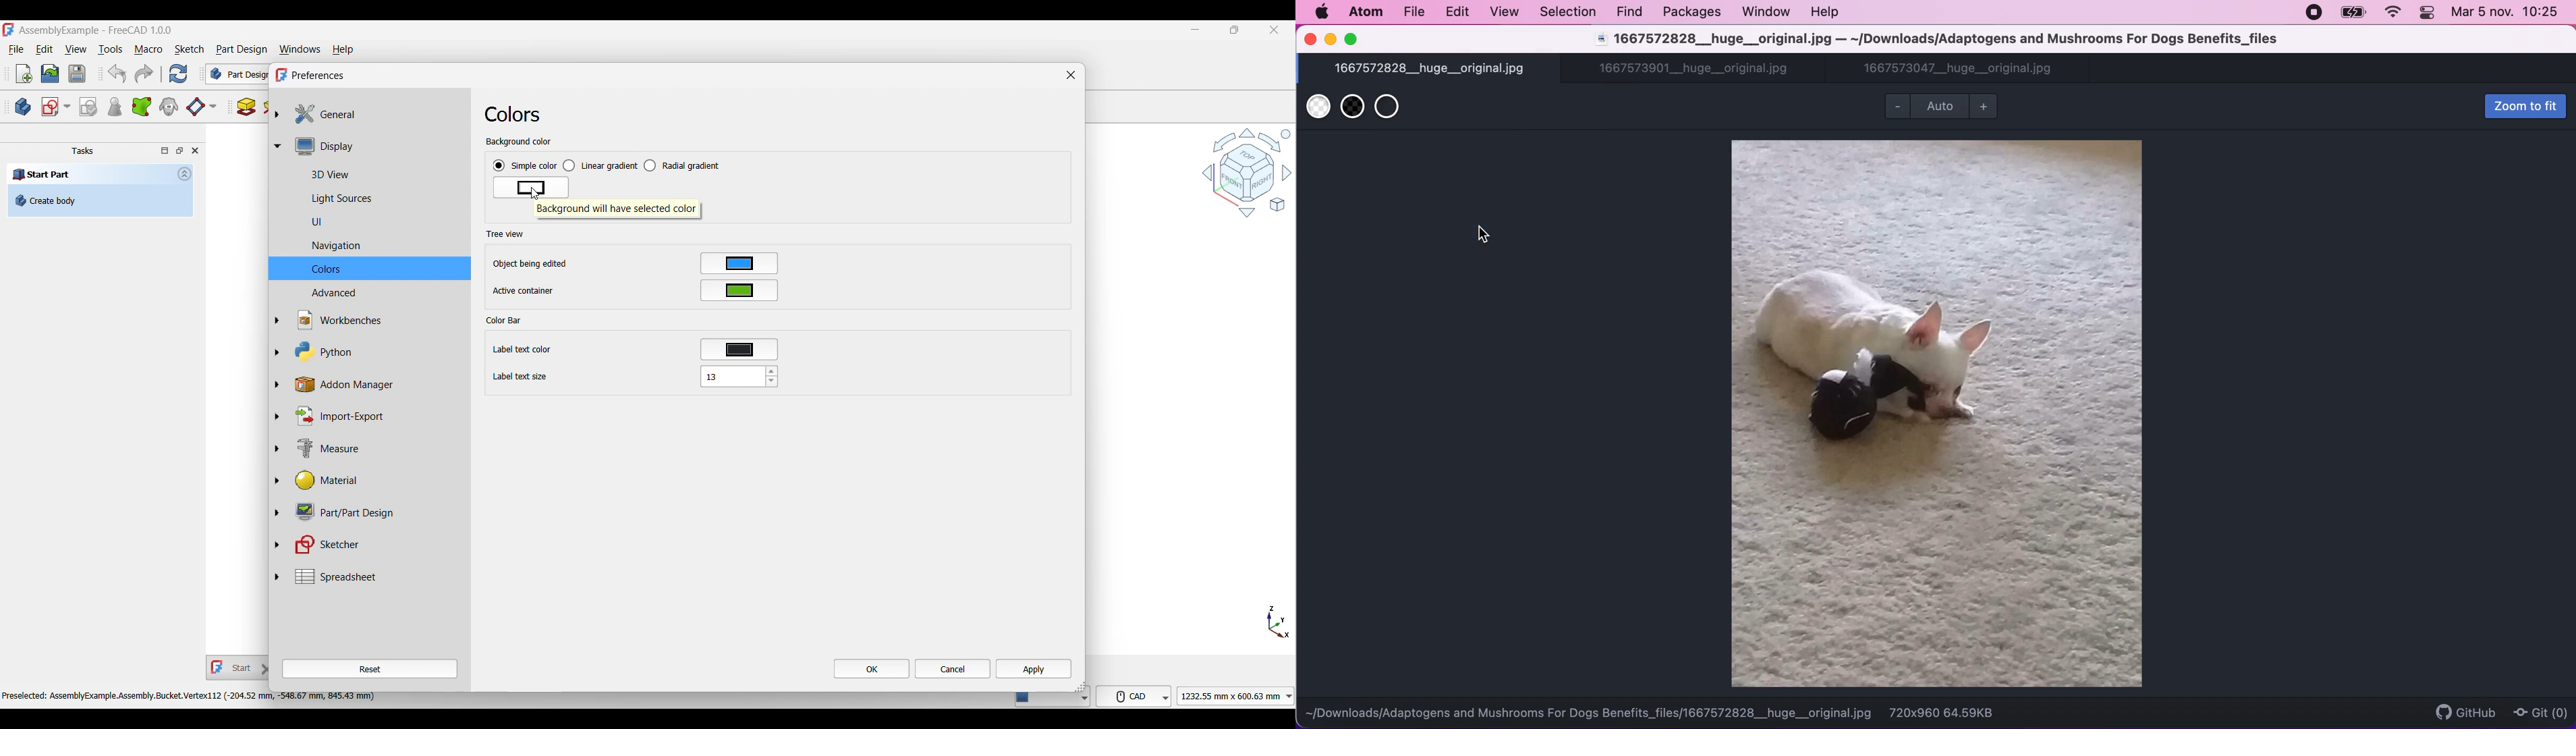 This screenshot has height=756, width=2576. I want to click on Collapse, so click(185, 173).